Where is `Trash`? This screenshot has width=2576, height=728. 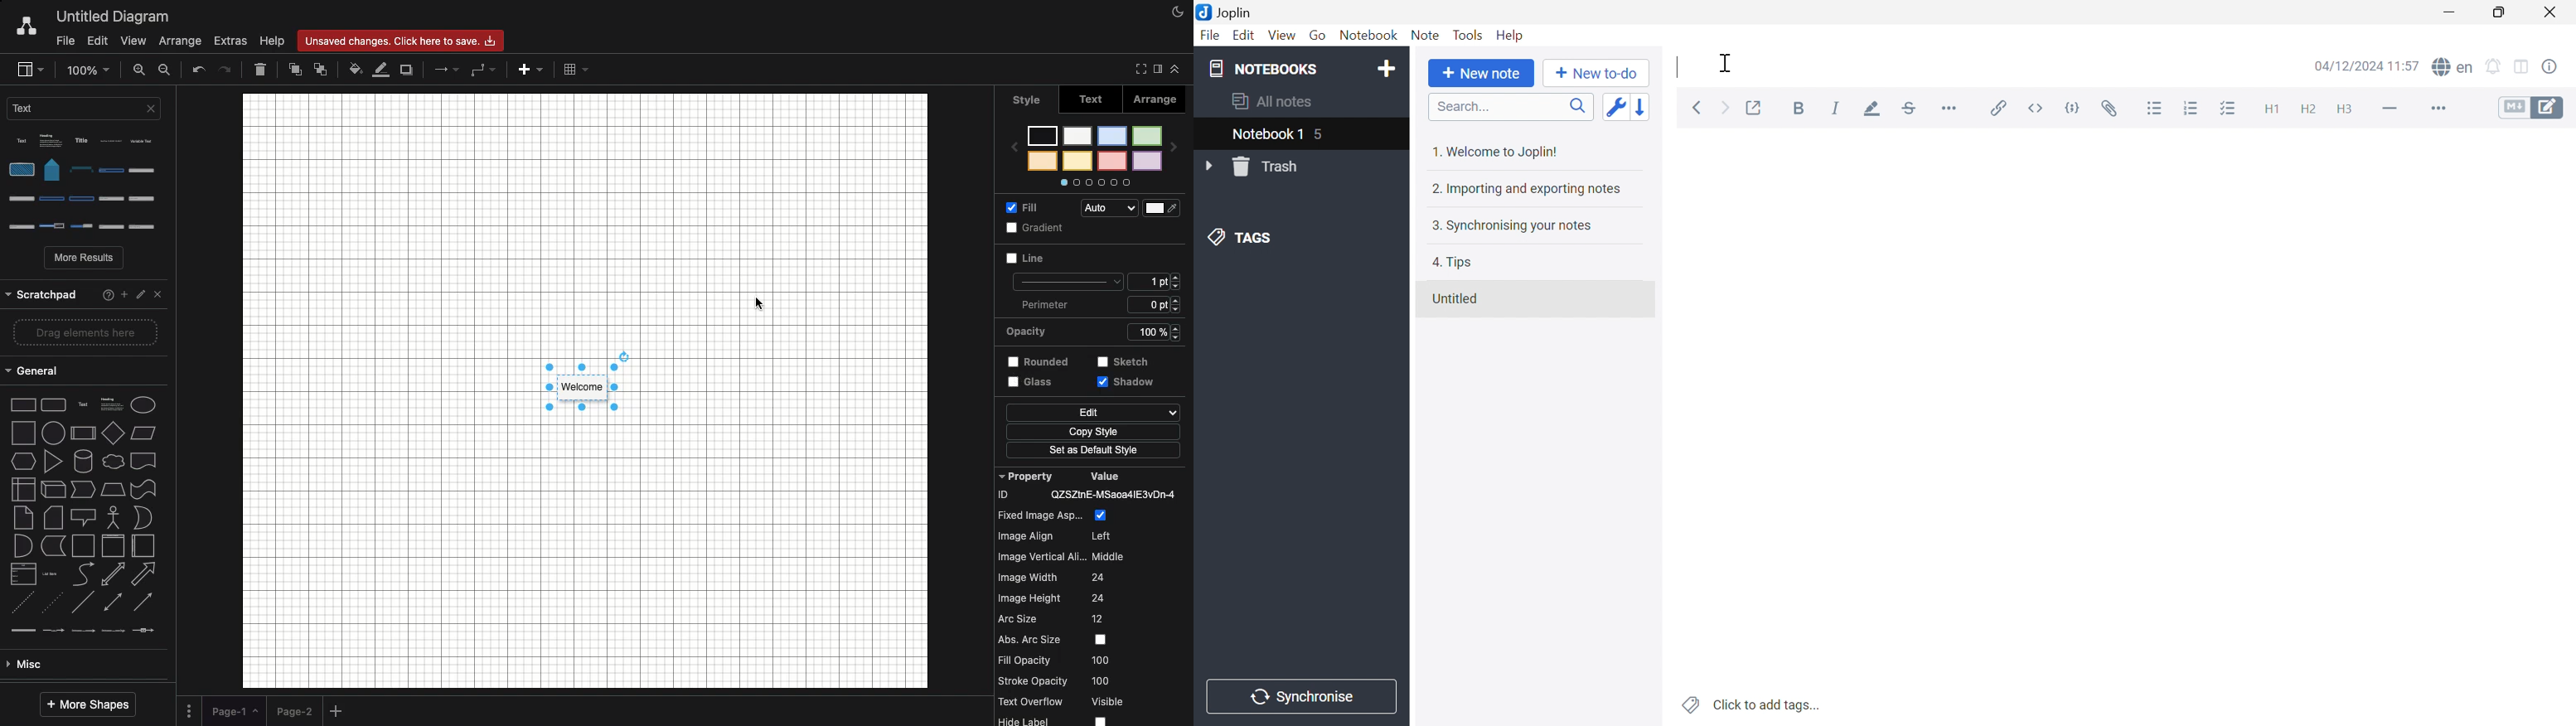
Trash is located at coordinates (1271, 167).